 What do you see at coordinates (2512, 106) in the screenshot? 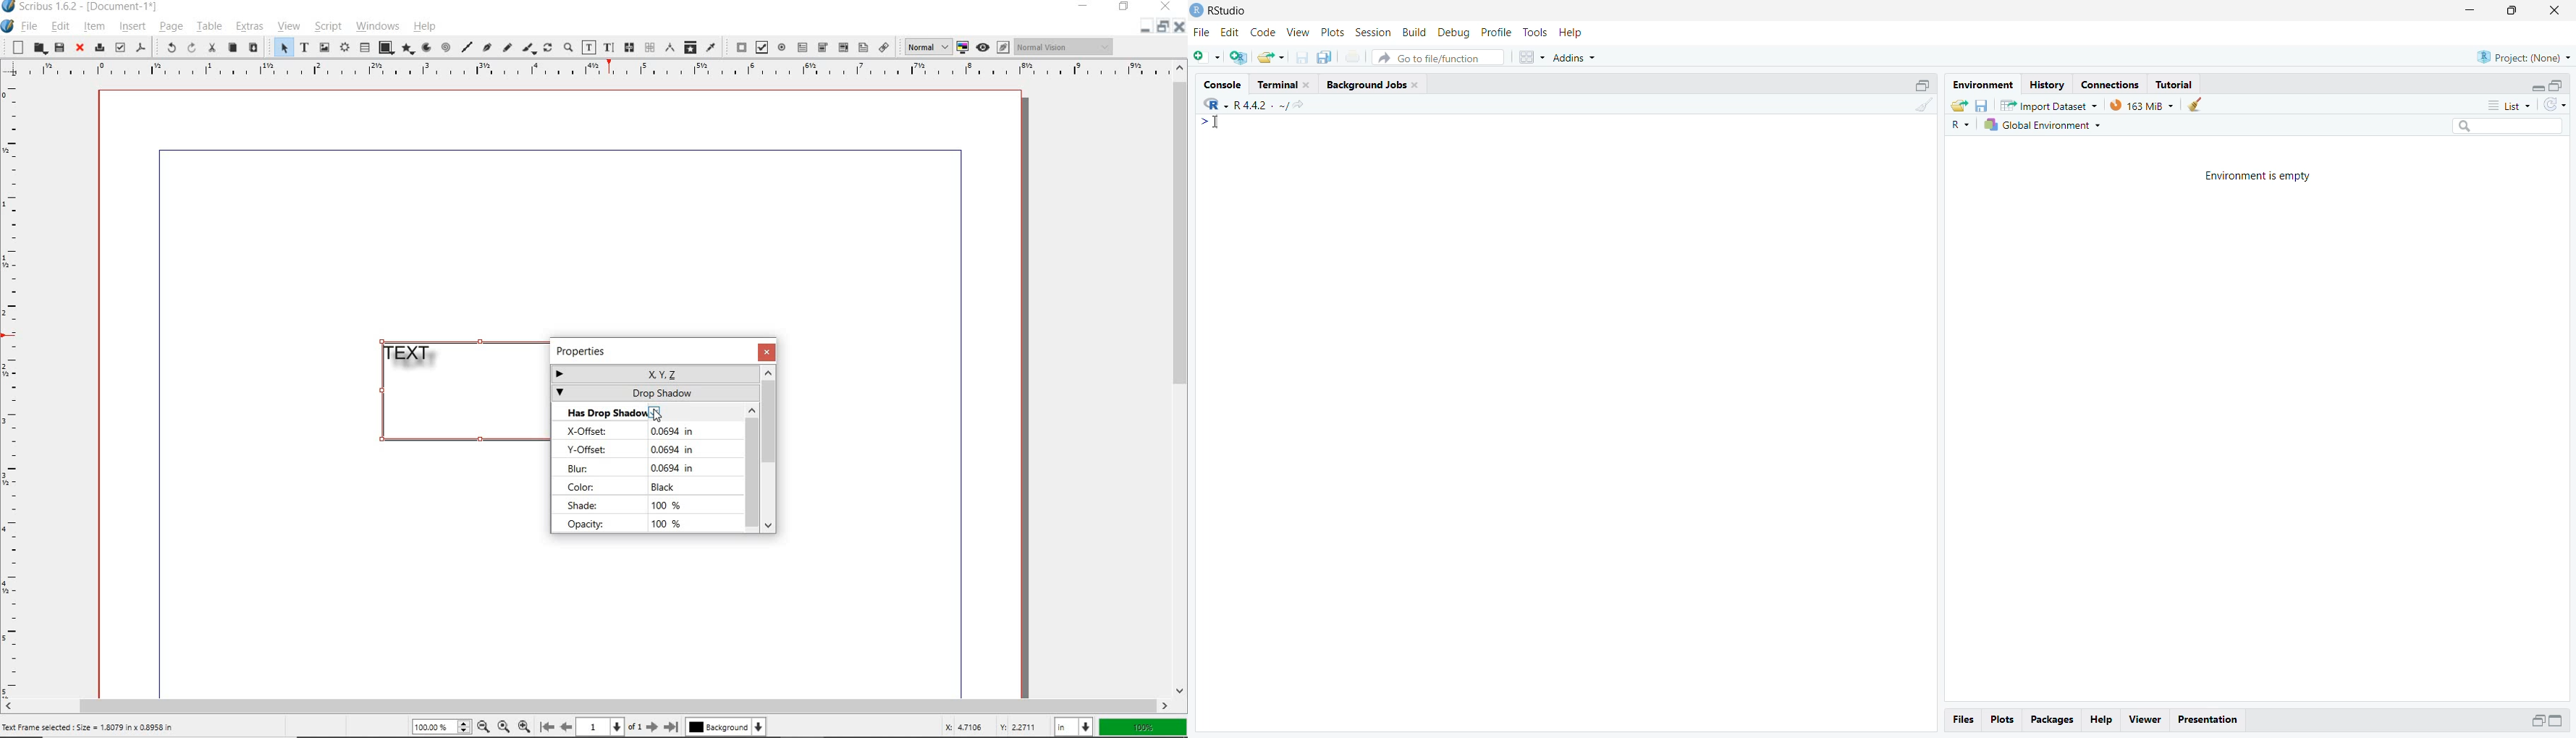
I see `list` at bounding box center [2512, 106].